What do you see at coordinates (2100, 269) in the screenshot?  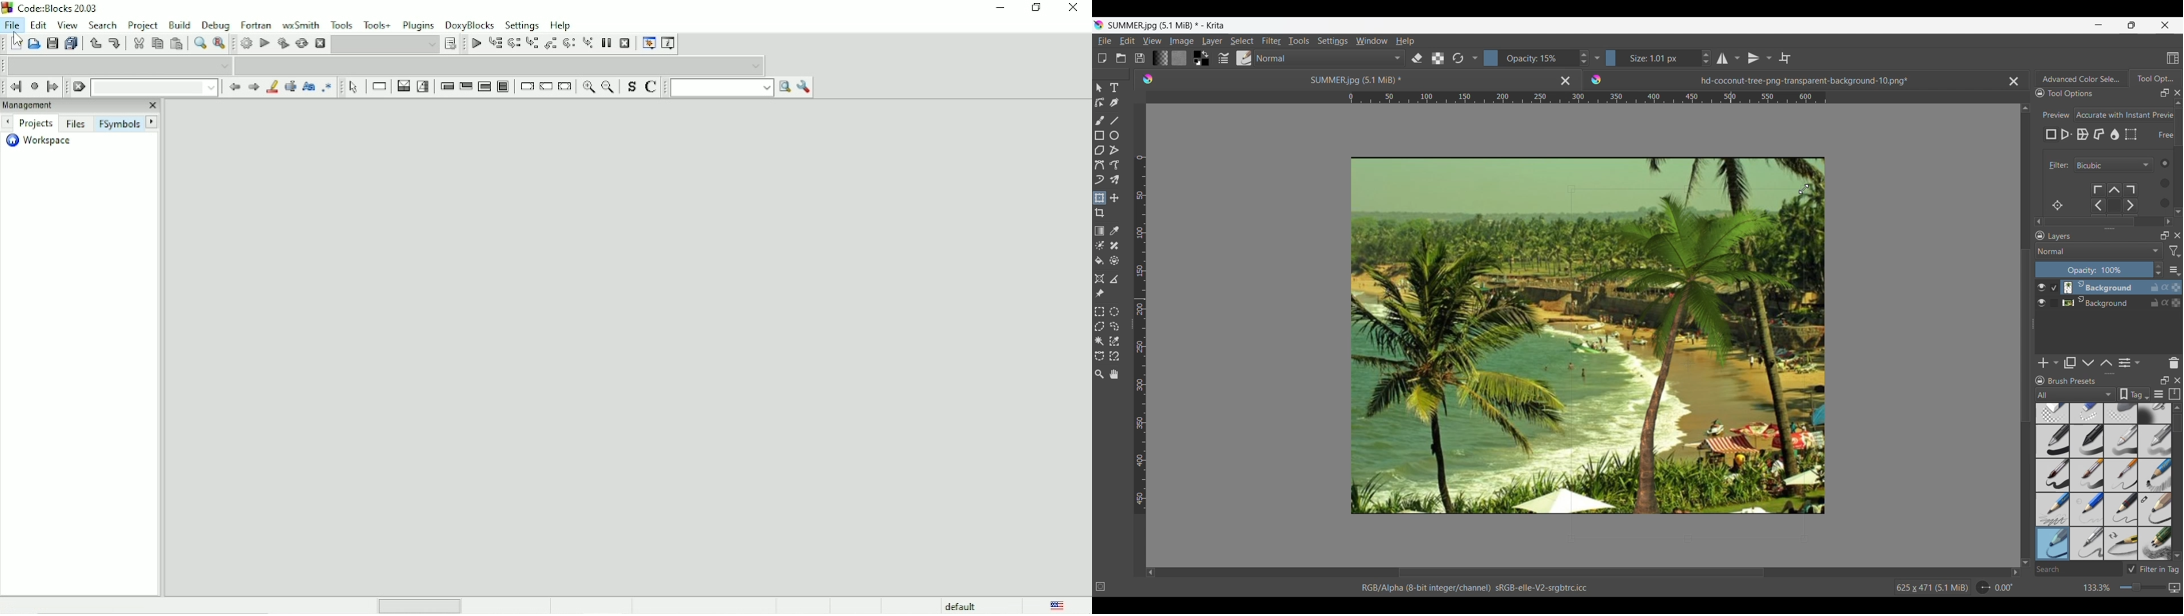 I see `Increase/Decrease opacity` at bounding box center [2100, 269].